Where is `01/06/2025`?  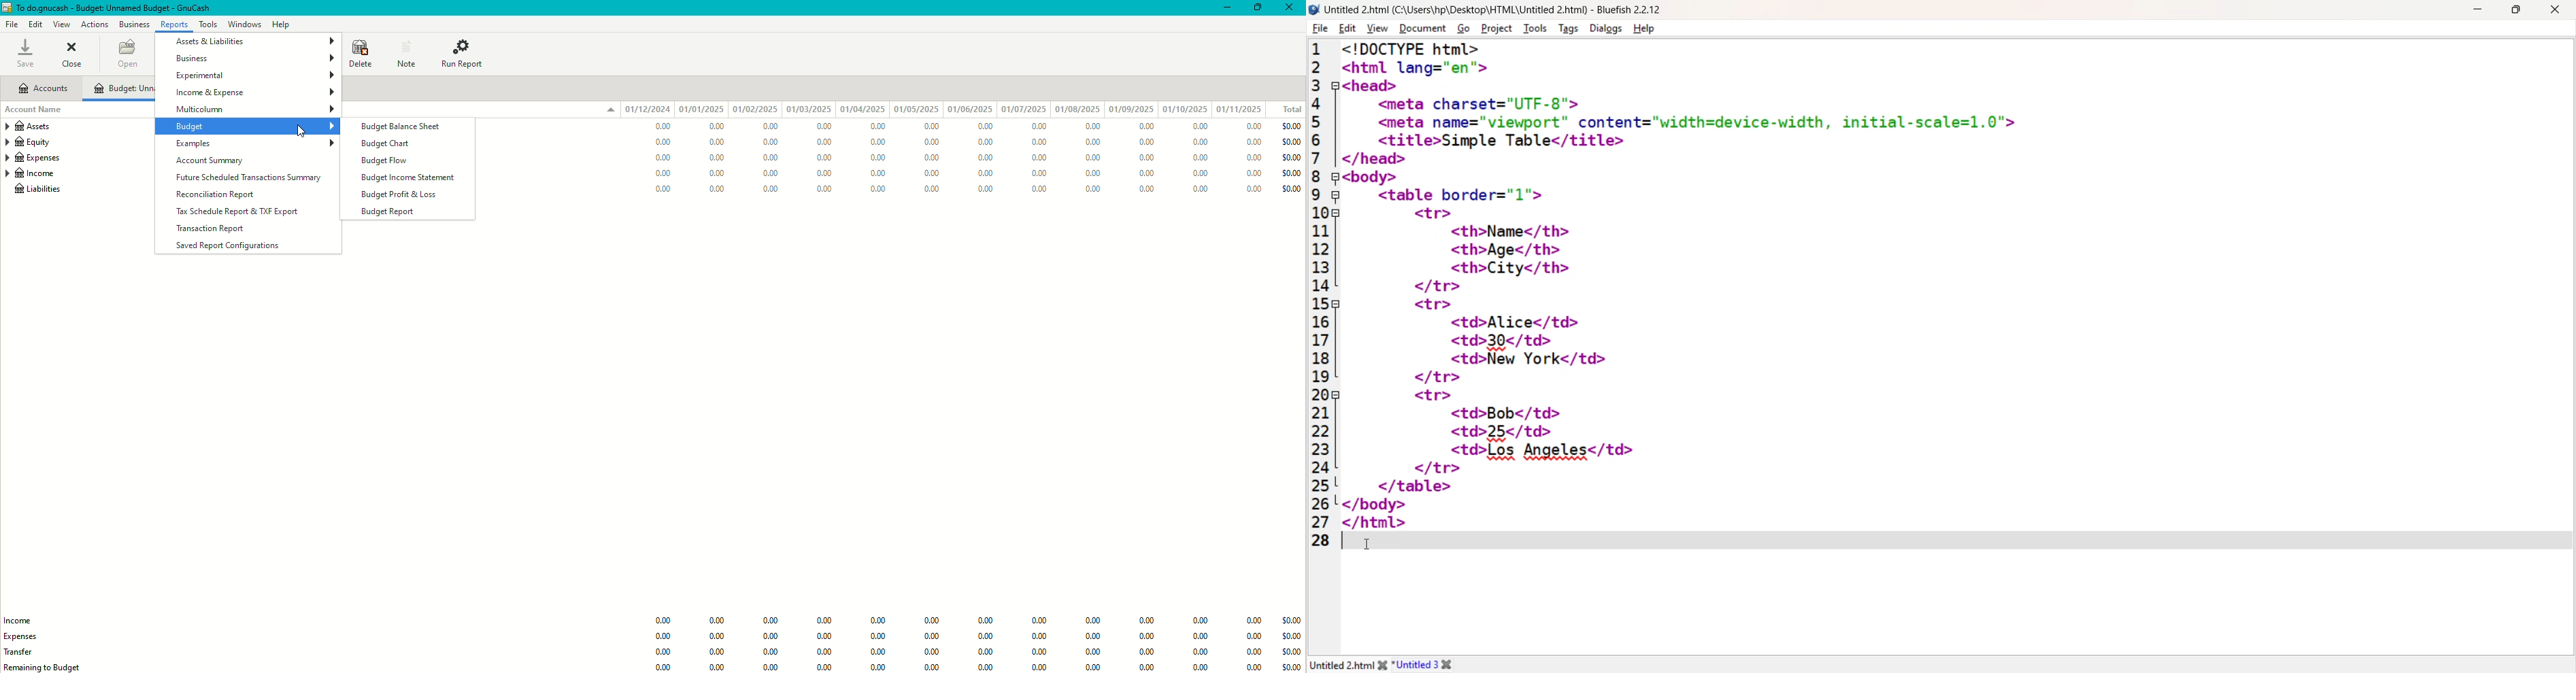 01/06/2025 is located at coordinates (969, 110).